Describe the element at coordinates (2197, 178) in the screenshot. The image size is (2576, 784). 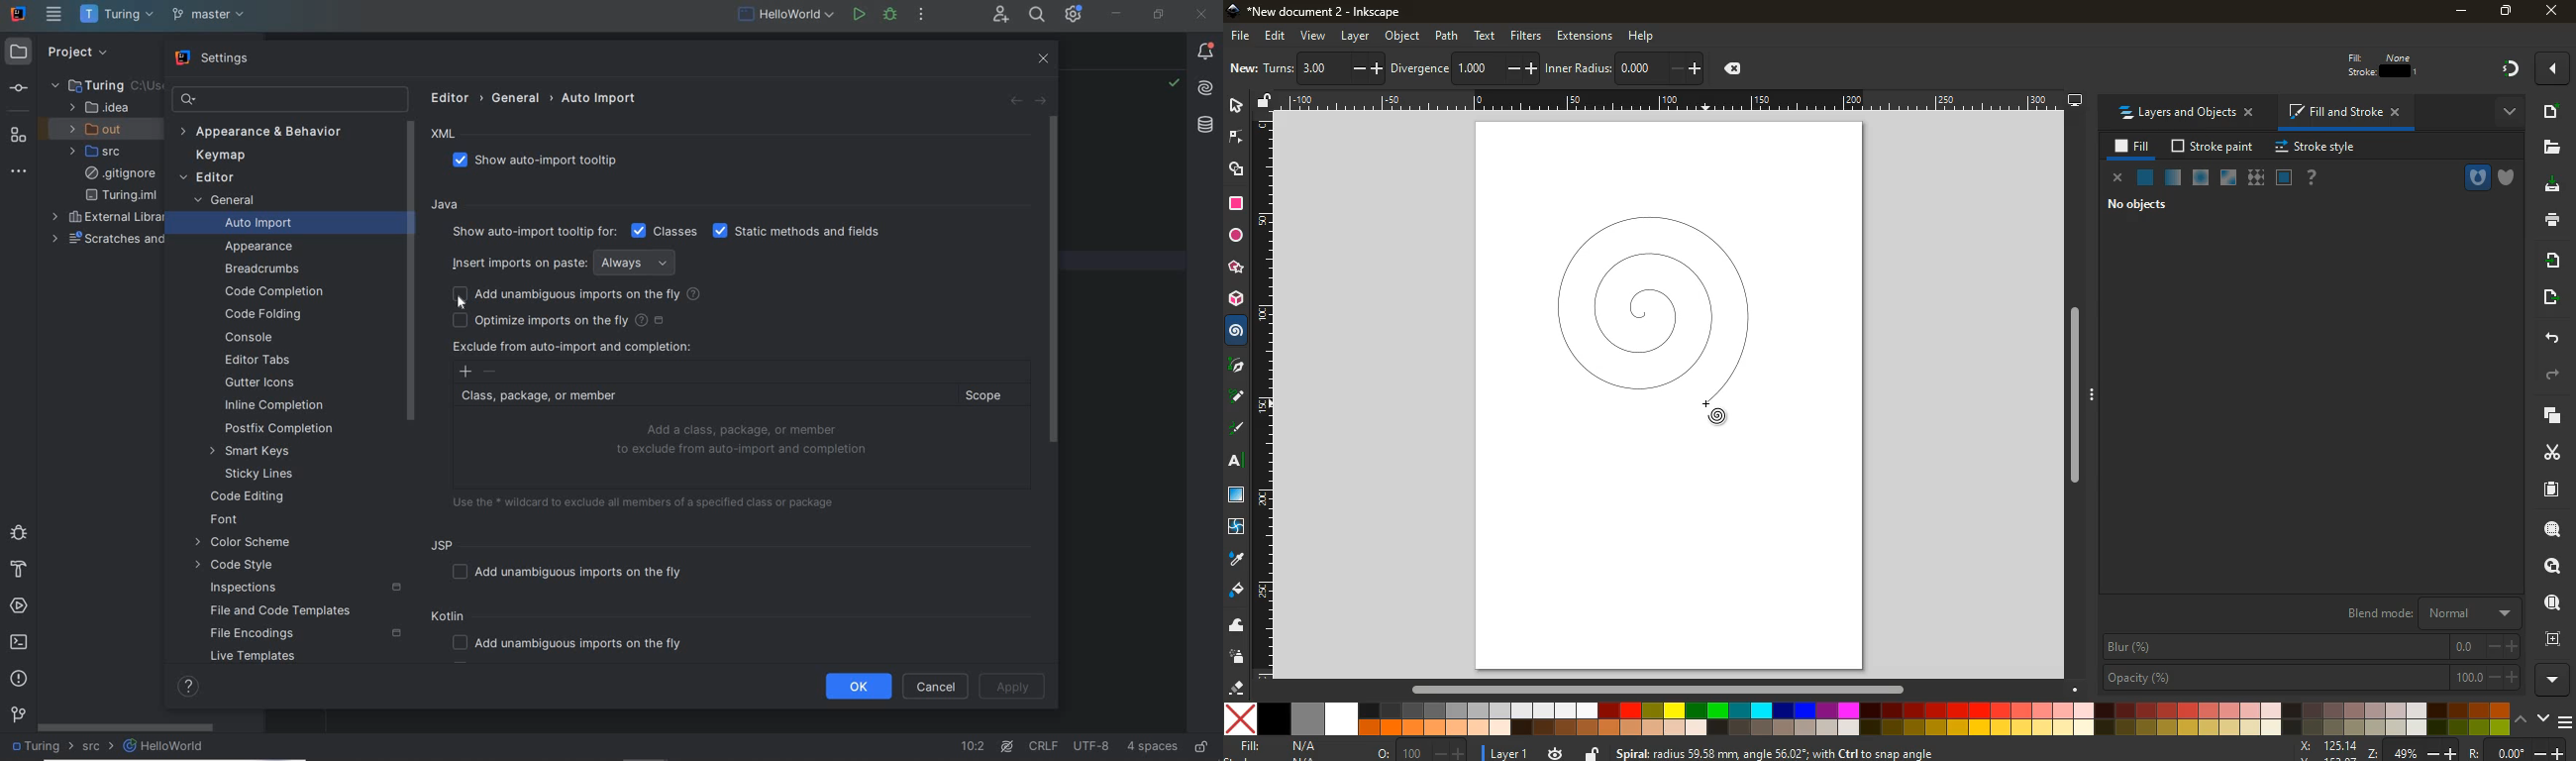
I see `ice` at that location.